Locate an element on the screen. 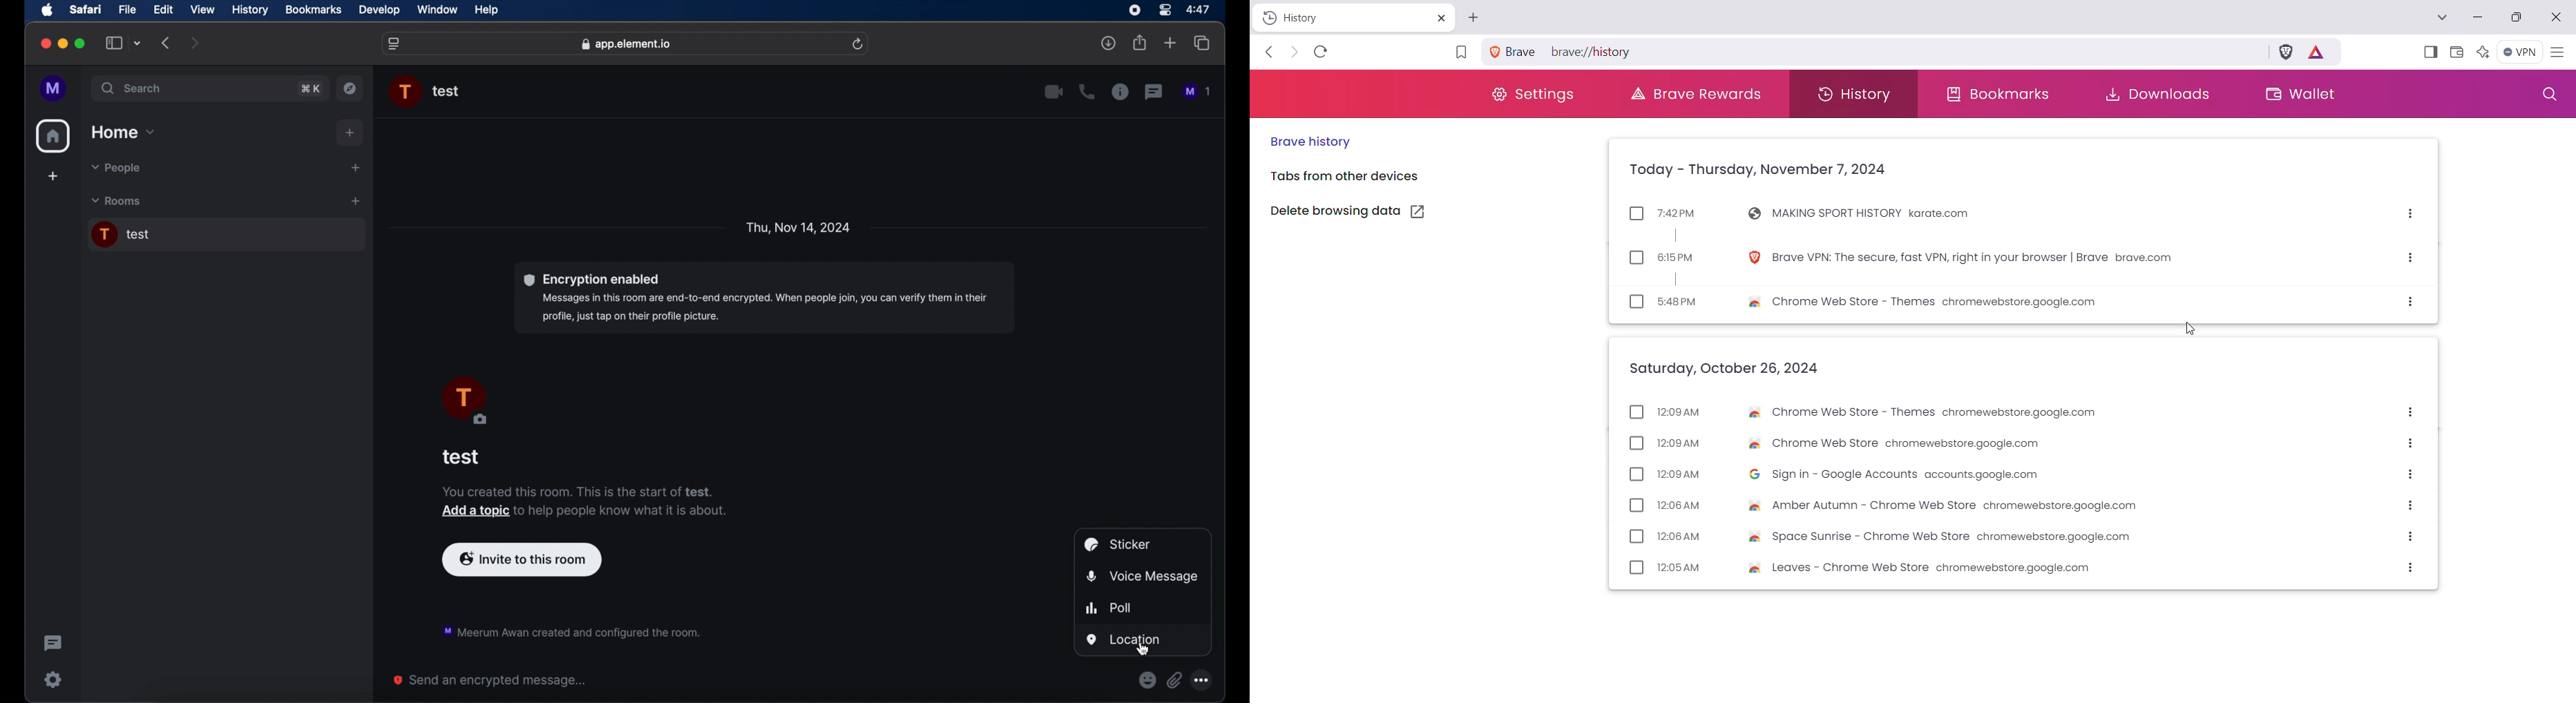 The image size is (2576, 728). voice message is located at coordinates (1144, 576).